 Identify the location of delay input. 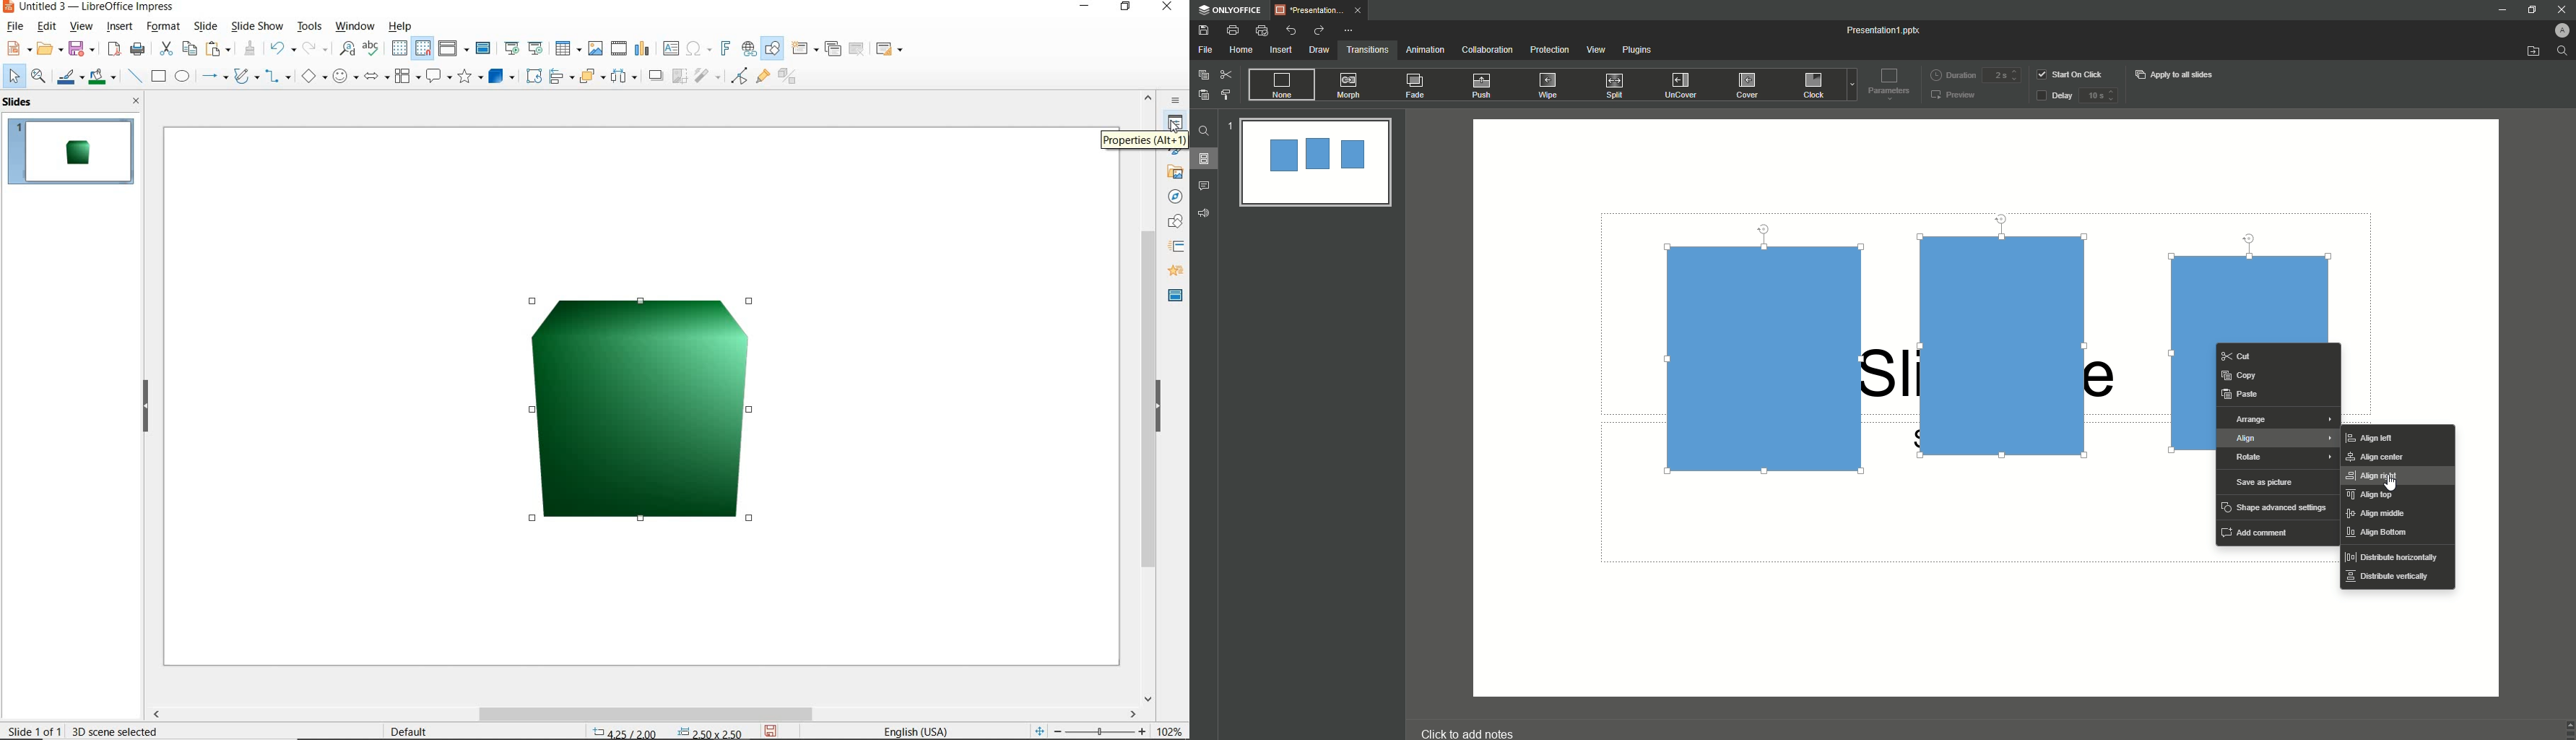
(2098, 95).